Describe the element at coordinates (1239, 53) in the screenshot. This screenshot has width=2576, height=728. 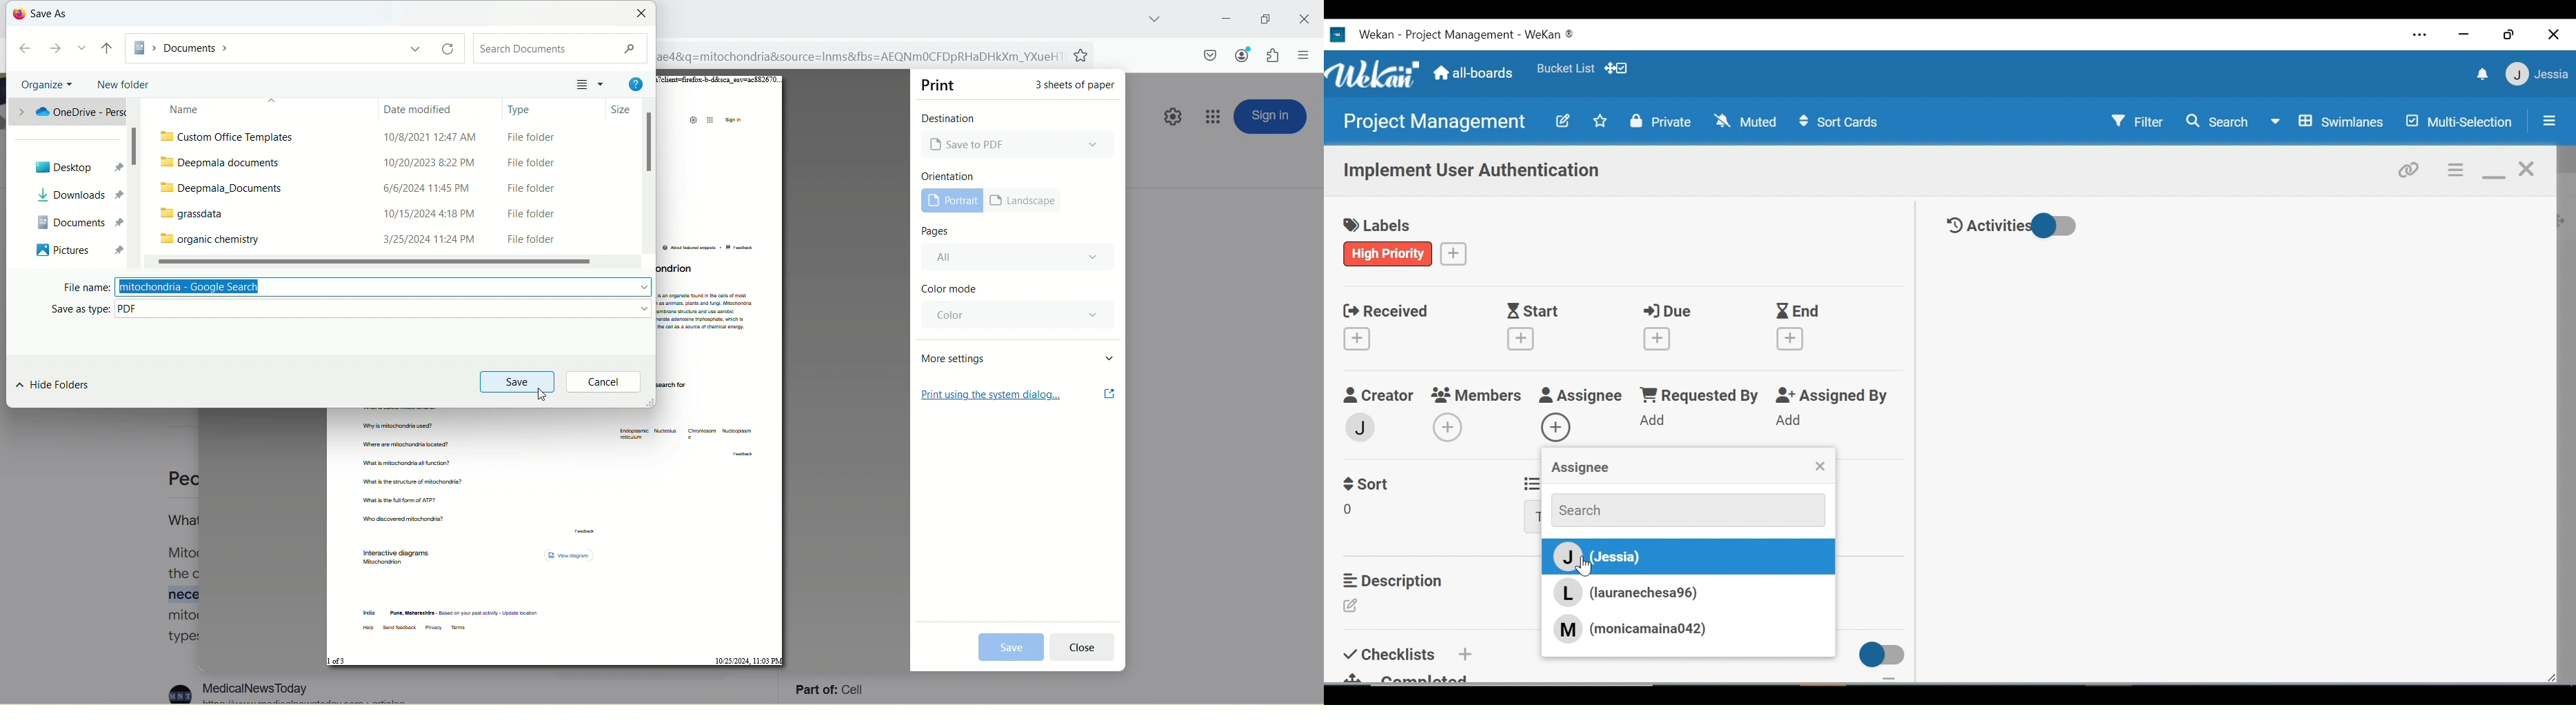
I see `account` at that location.